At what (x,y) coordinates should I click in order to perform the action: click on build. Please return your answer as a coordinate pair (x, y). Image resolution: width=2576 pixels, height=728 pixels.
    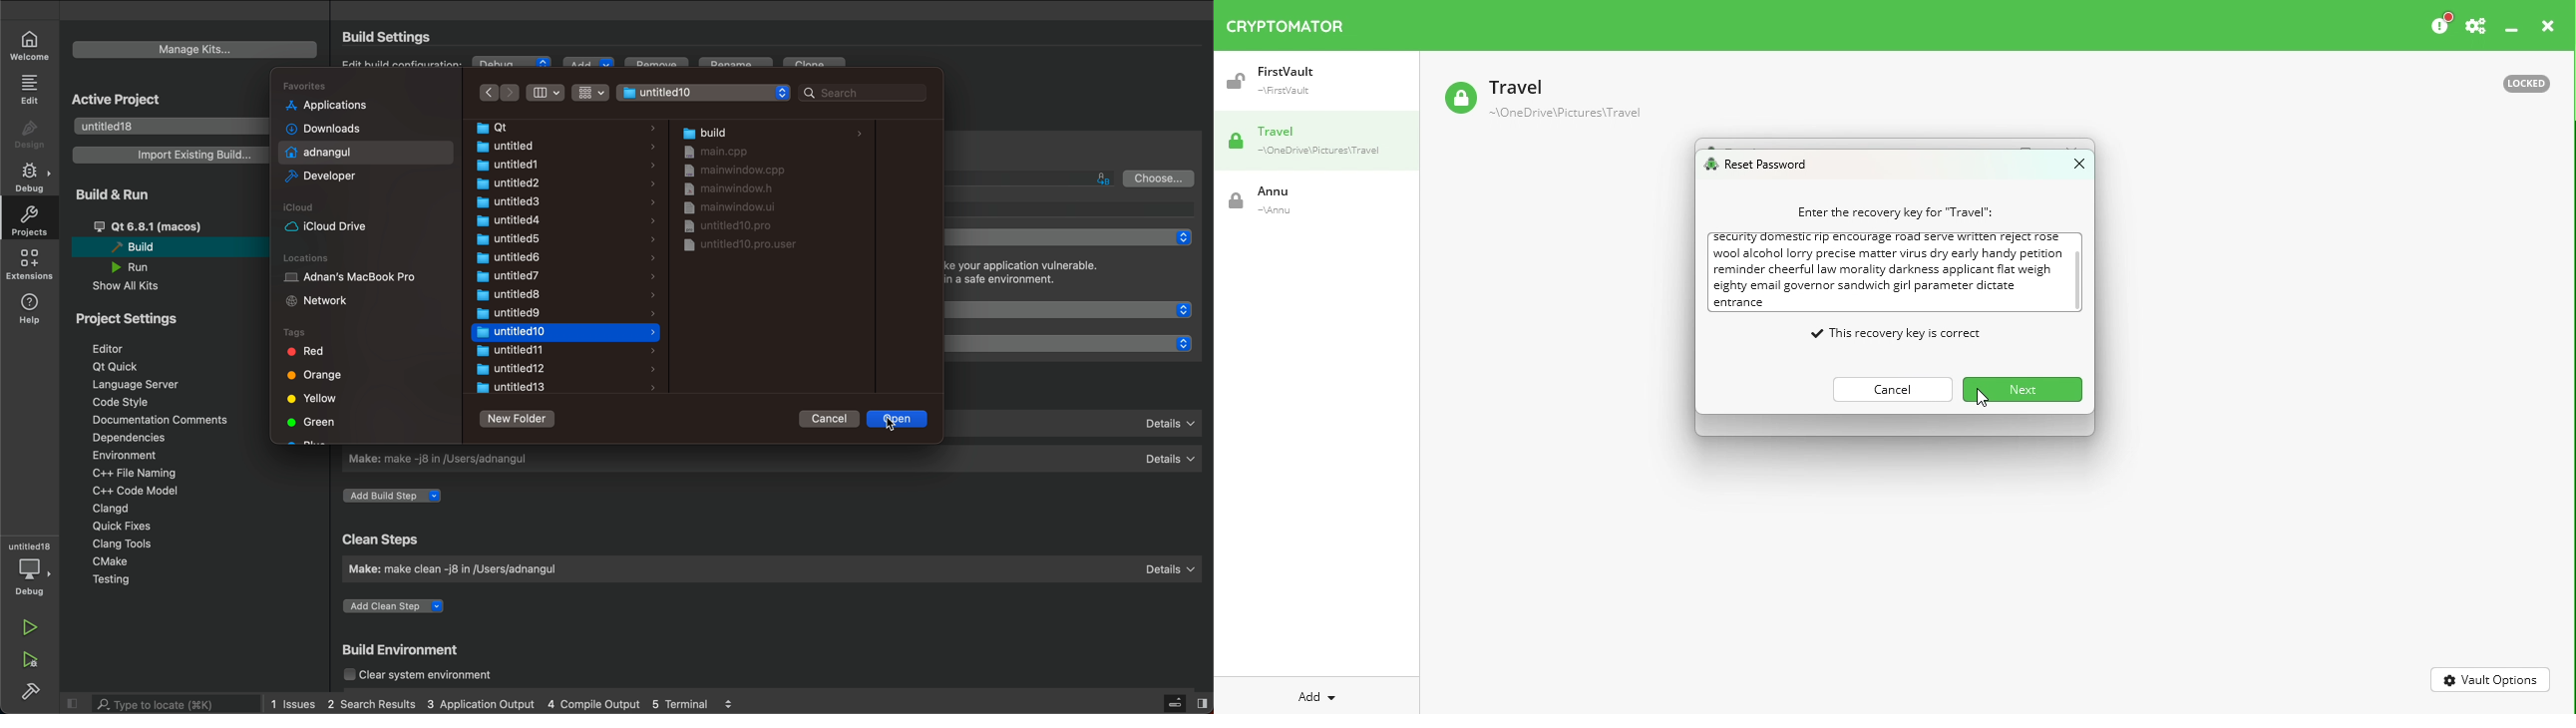
    Looking at the image, I should click on (171, 248).